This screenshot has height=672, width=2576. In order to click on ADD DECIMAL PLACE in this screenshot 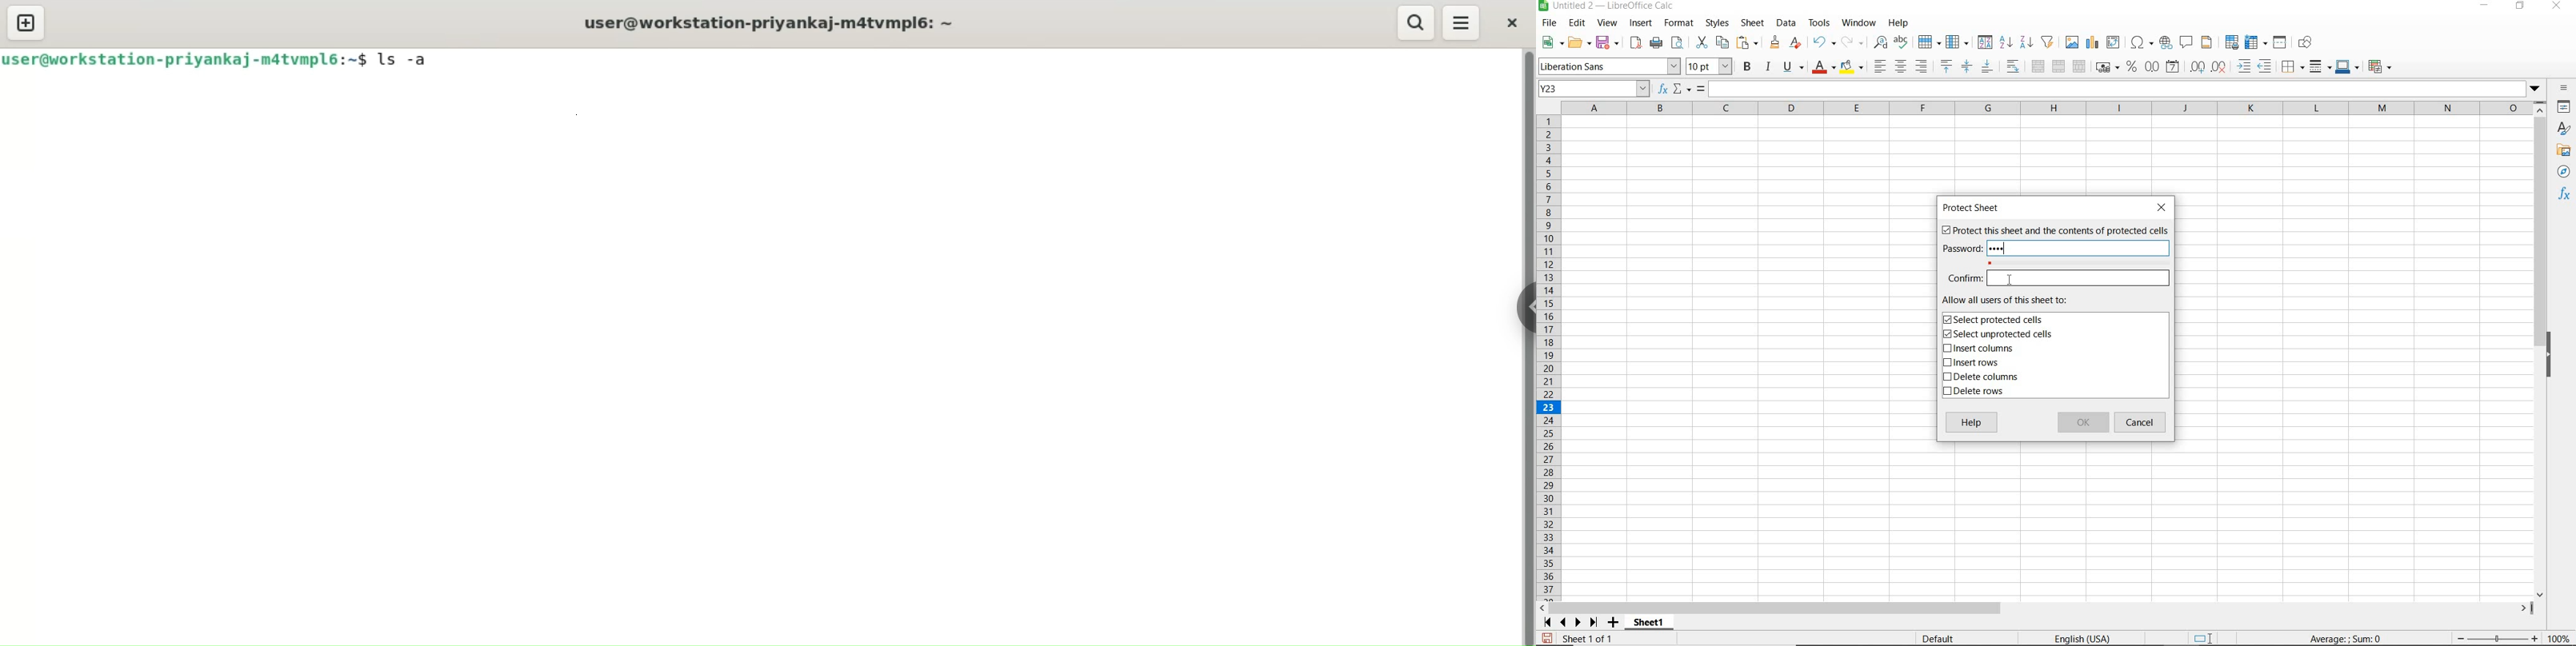, I will do `click(2197, 66)`.